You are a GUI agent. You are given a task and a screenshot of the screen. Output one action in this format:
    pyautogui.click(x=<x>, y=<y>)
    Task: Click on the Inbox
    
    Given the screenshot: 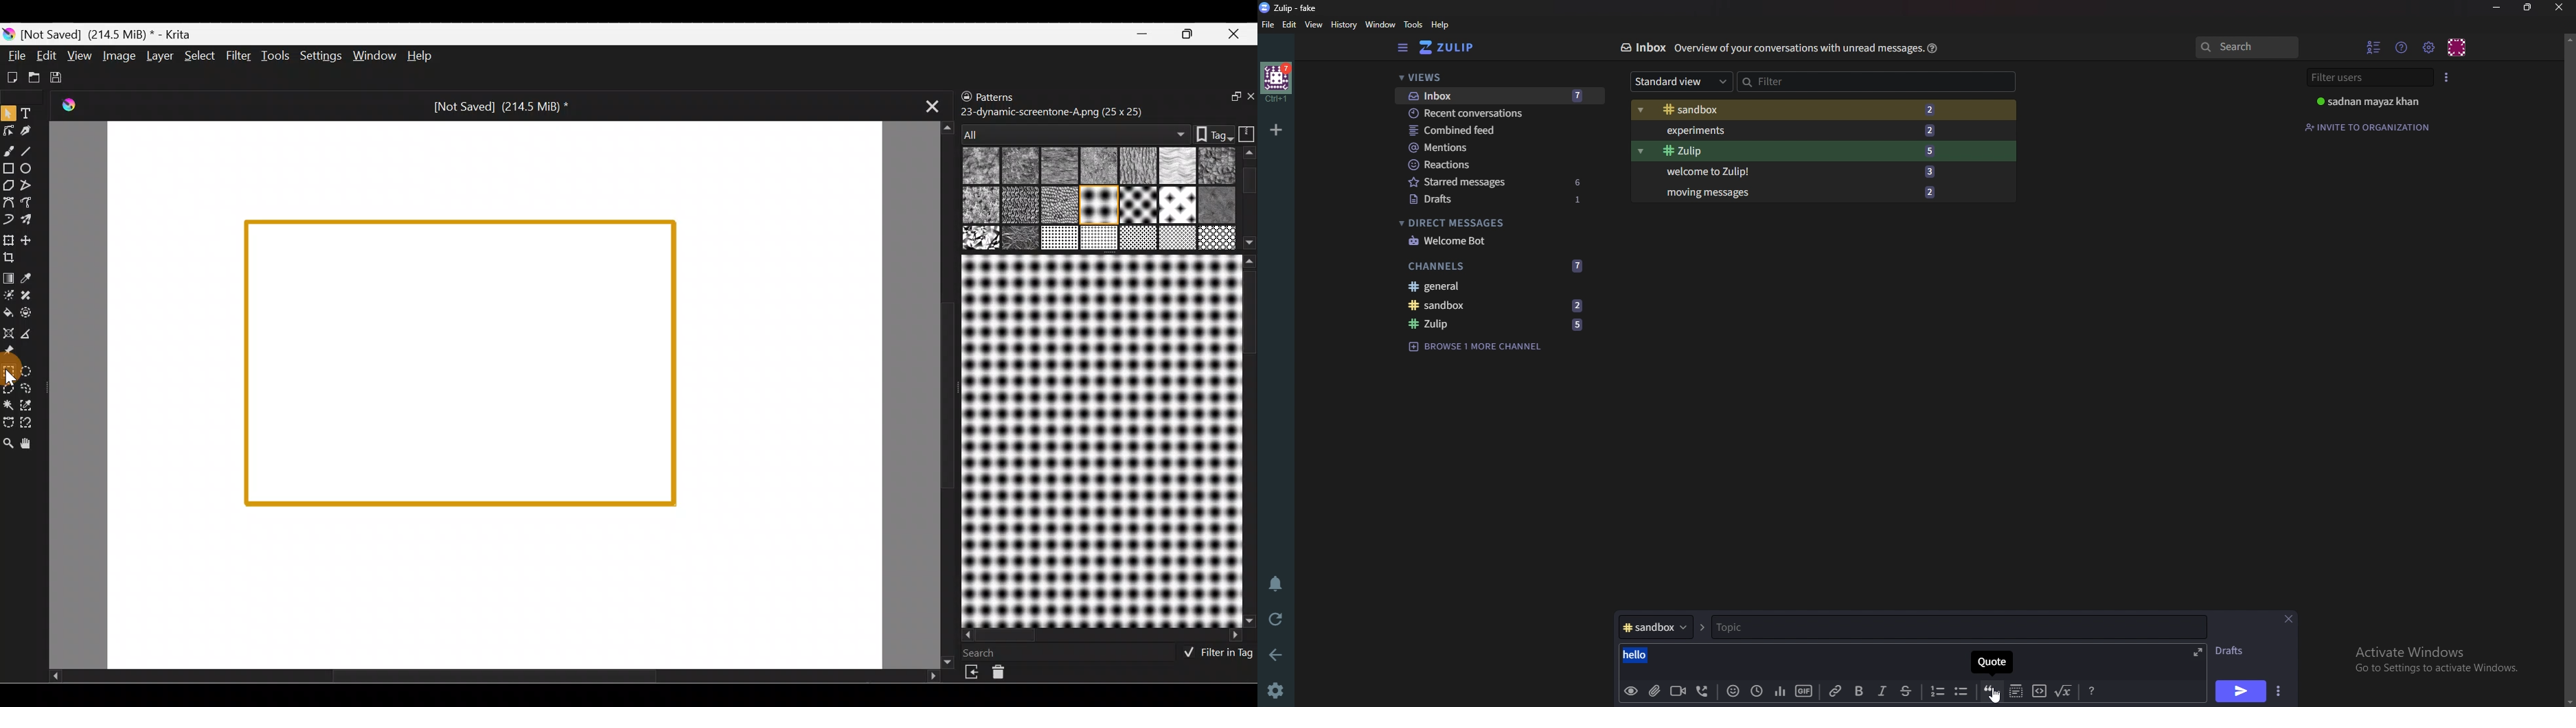 What is the action you would take?
    pyautogui.click(x=1645, y=47)
    